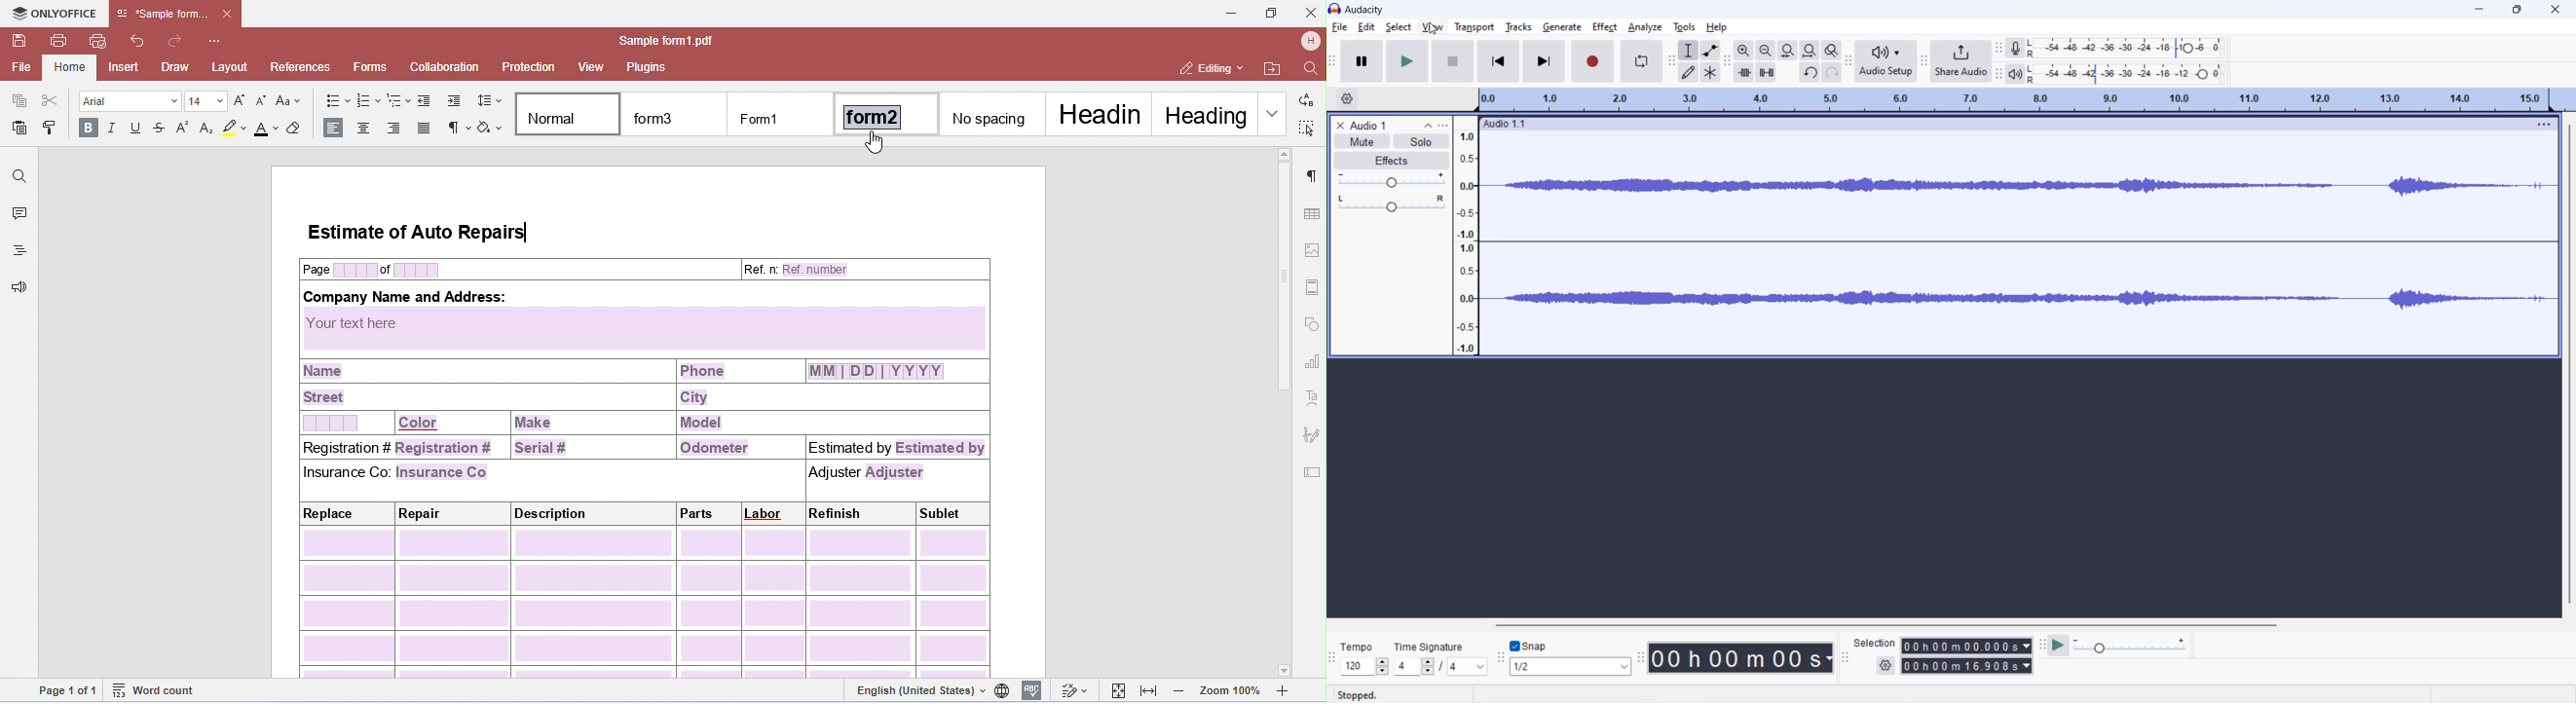  What do you see at coordinates (1369, 126) in the screenshot?
I see `project title` at bounding box center [1369, 126].